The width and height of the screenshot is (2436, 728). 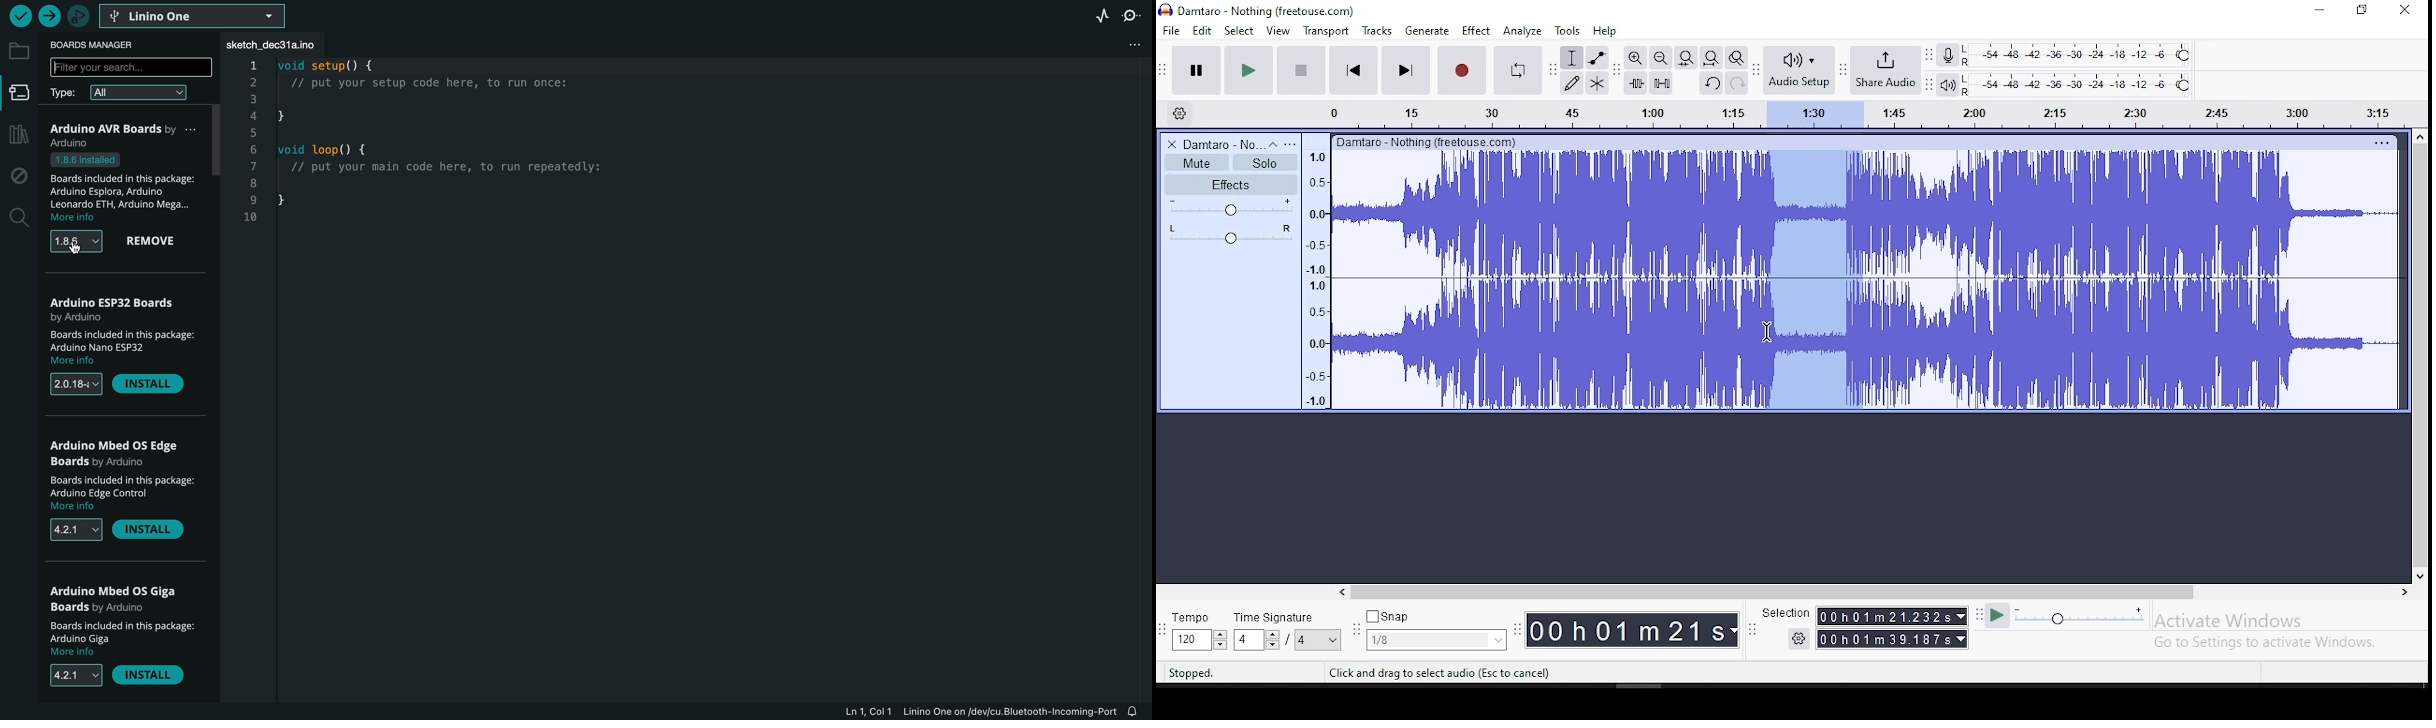 I want to click on audio track, so click(x=1867, y=344).